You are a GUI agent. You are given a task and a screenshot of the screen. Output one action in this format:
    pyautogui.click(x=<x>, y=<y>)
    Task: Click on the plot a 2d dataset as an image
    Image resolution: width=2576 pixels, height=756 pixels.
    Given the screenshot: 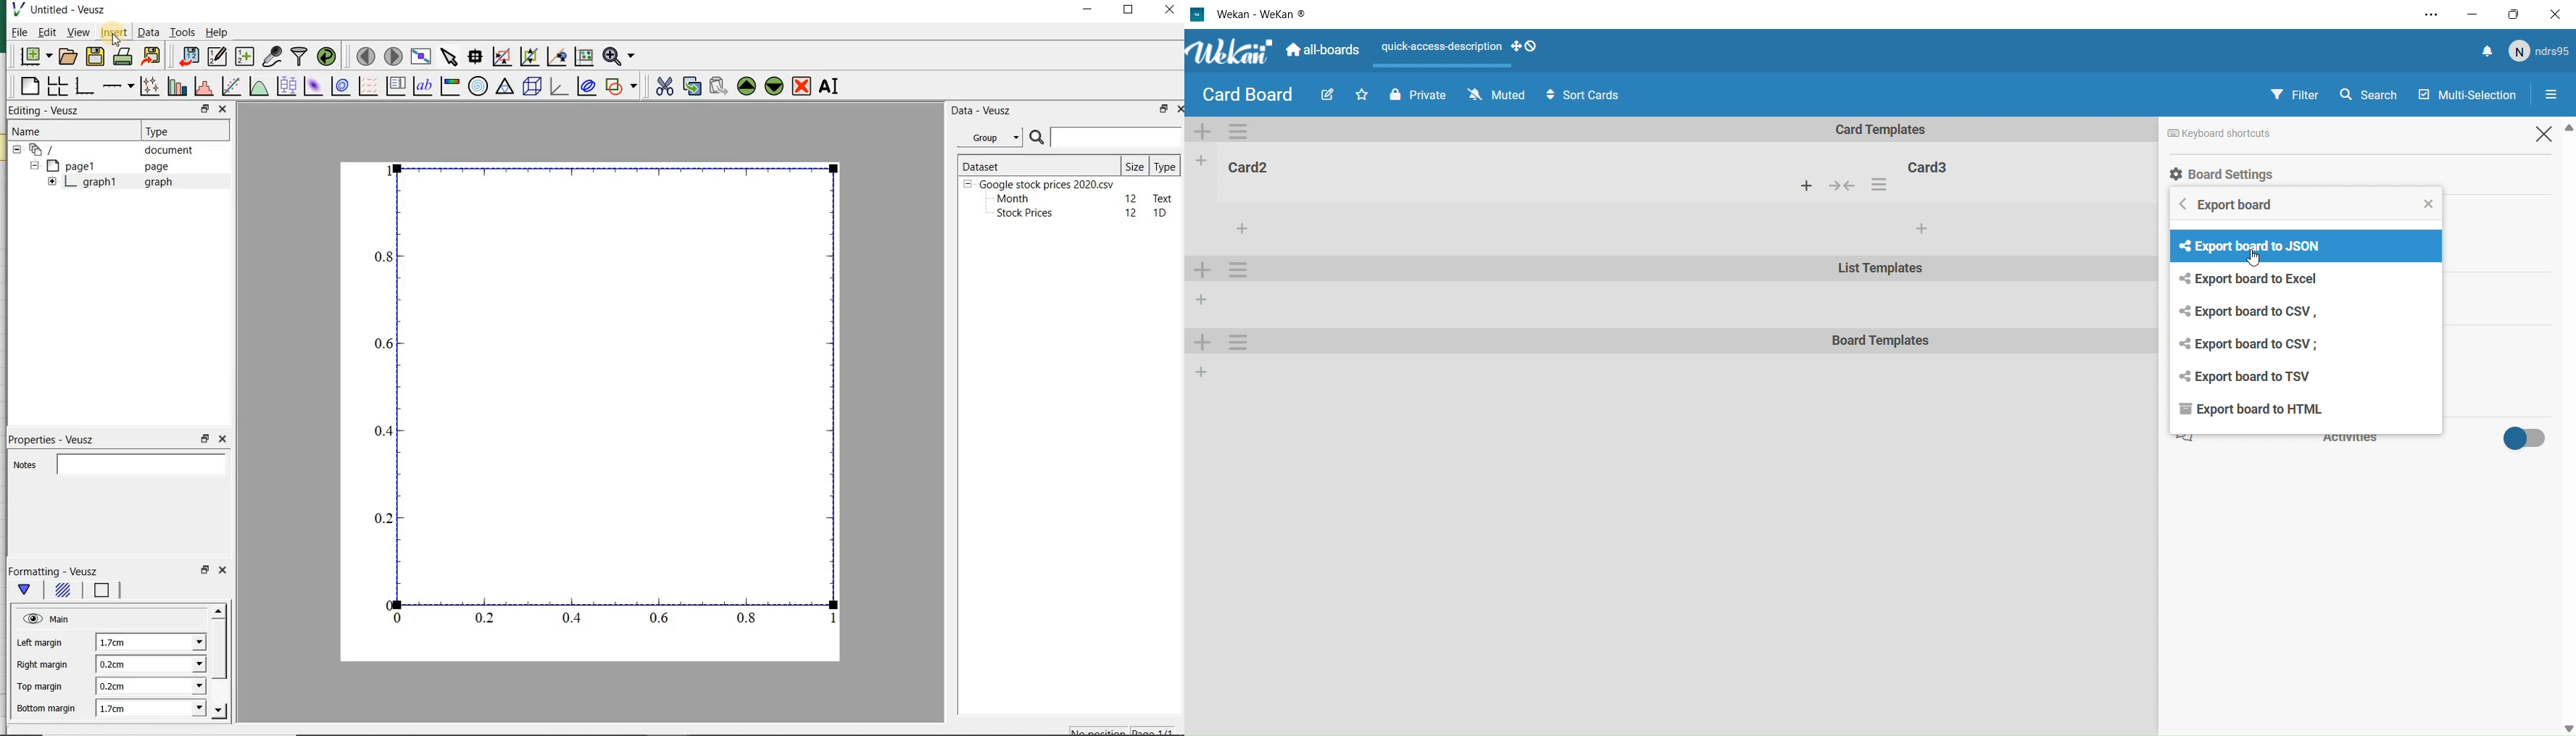 What is the action you would take?
    pyautogui.click(x=312, y=86)
    